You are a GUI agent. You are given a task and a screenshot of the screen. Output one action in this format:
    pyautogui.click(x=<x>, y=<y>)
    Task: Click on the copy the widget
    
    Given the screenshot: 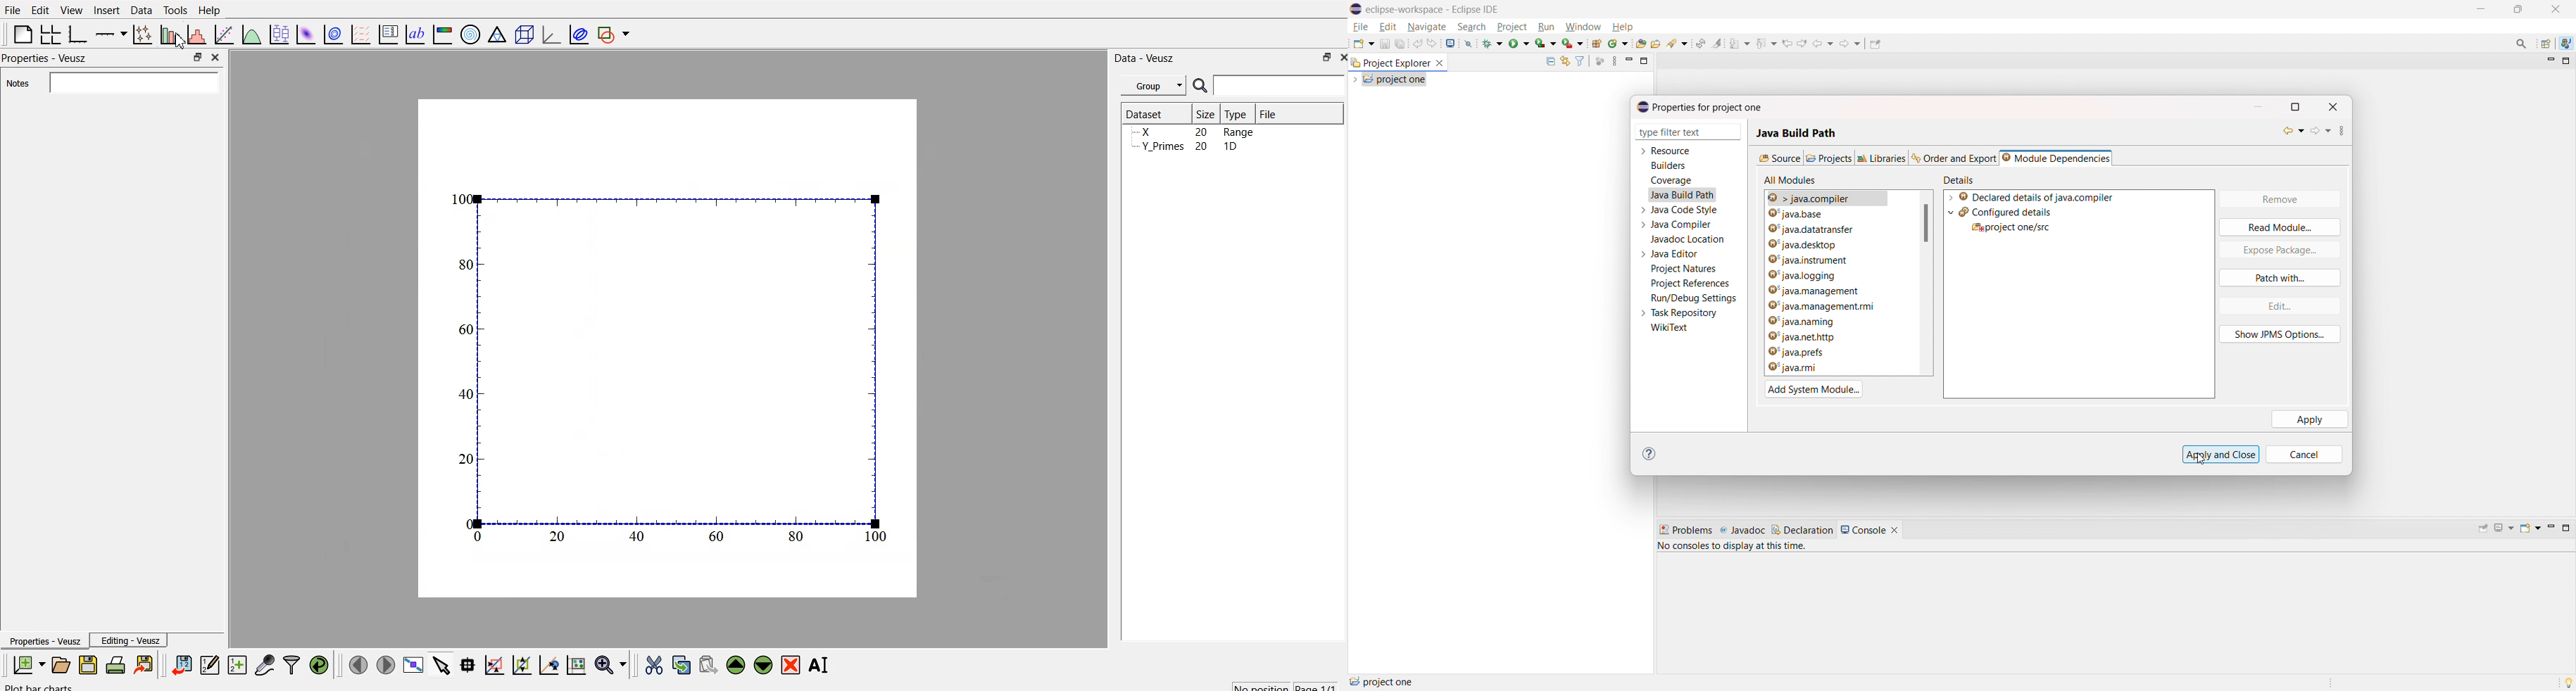 What is the action you would take?
    pyautogui.click(x=680, y=664)
    